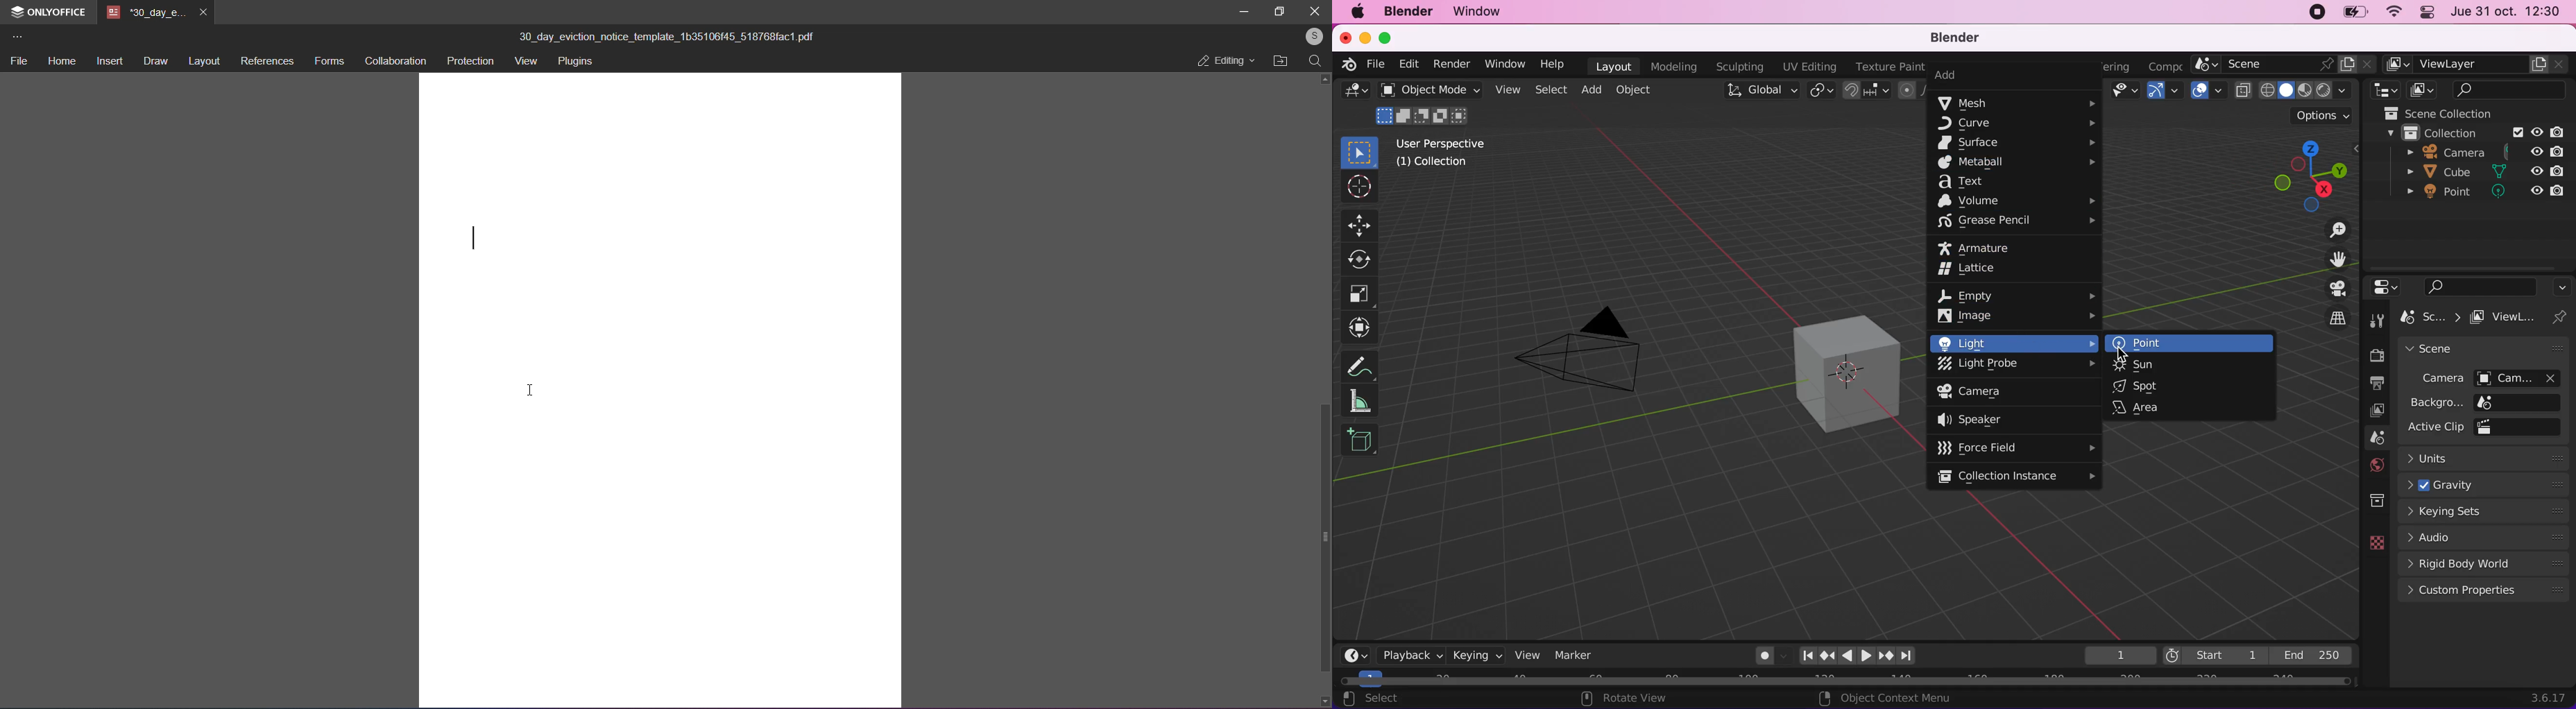 This screenshot has width=2576, height=728. I want to click on references, so click(266, 62).